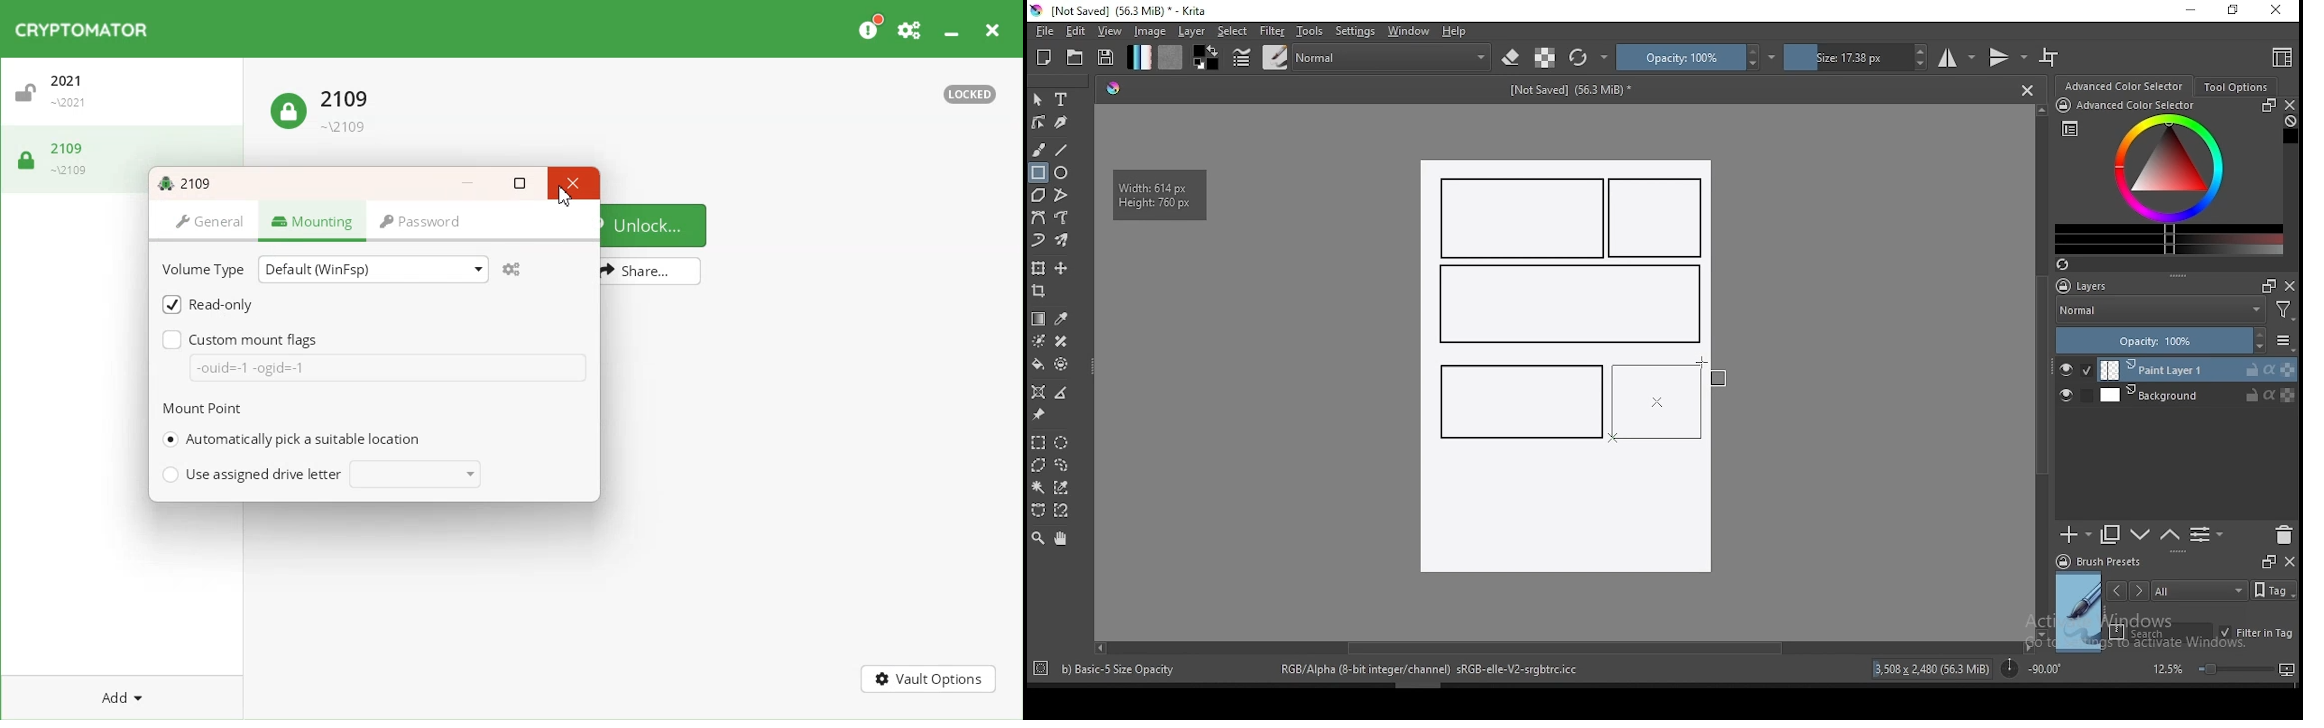 The height and width of the screenshot is (728, 2324). What do you see at coordinates (1562, 646) in the screenshot?
I see `scroll bar` at bounding box center [1562, 646].